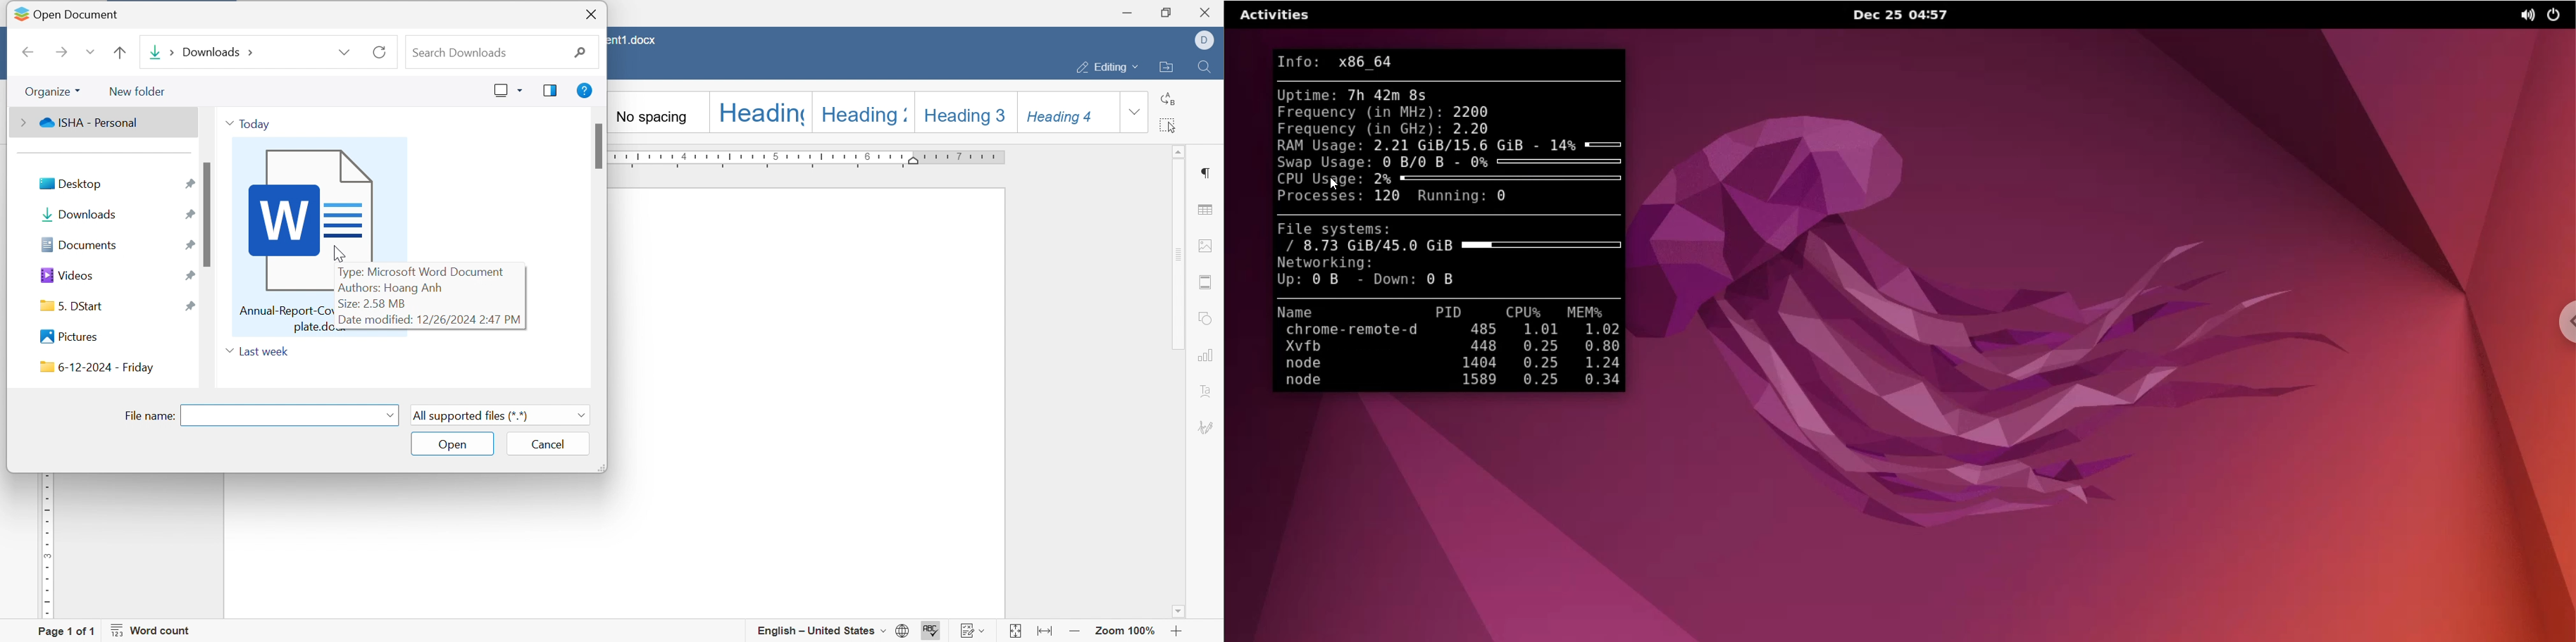 The image size is (2576, 644). What do you see at coordinates (1207, 356) in the screenshot?
I see `chart settings` at bounding box center [1207, 356].